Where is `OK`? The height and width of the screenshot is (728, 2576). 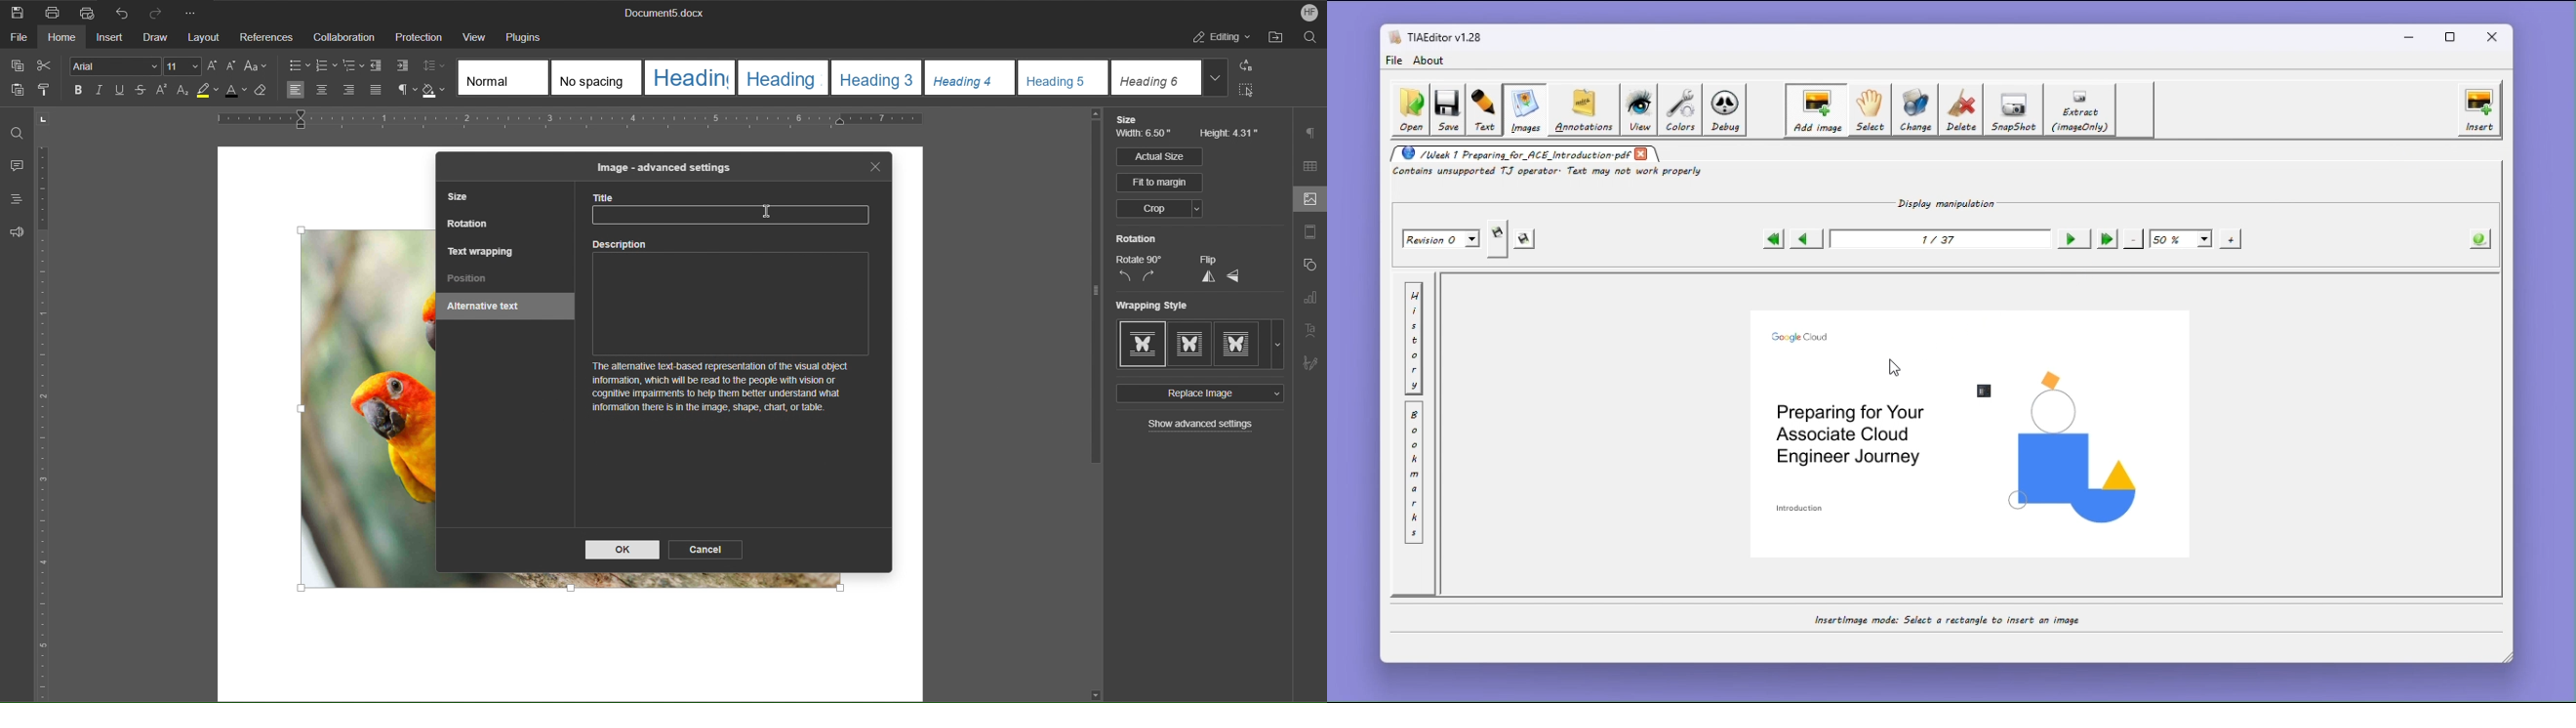
OK is located at coordinates (623, 550).